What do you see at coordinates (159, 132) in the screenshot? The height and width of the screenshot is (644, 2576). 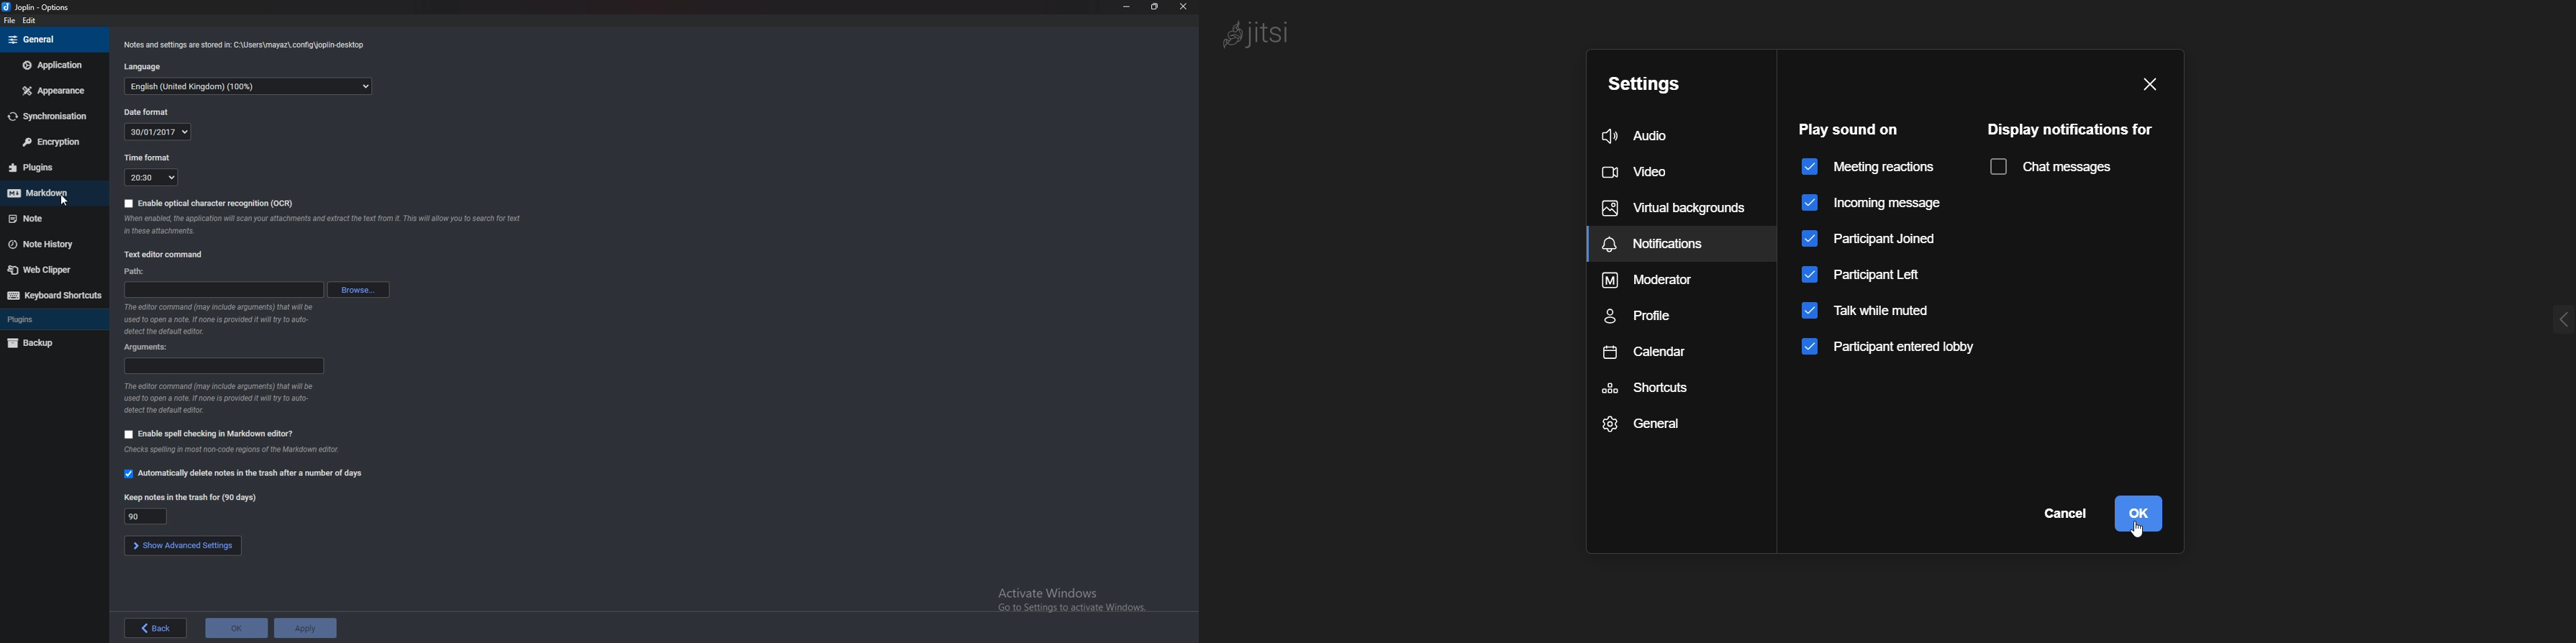 I see `Date format` at bounding box center [159, 132].